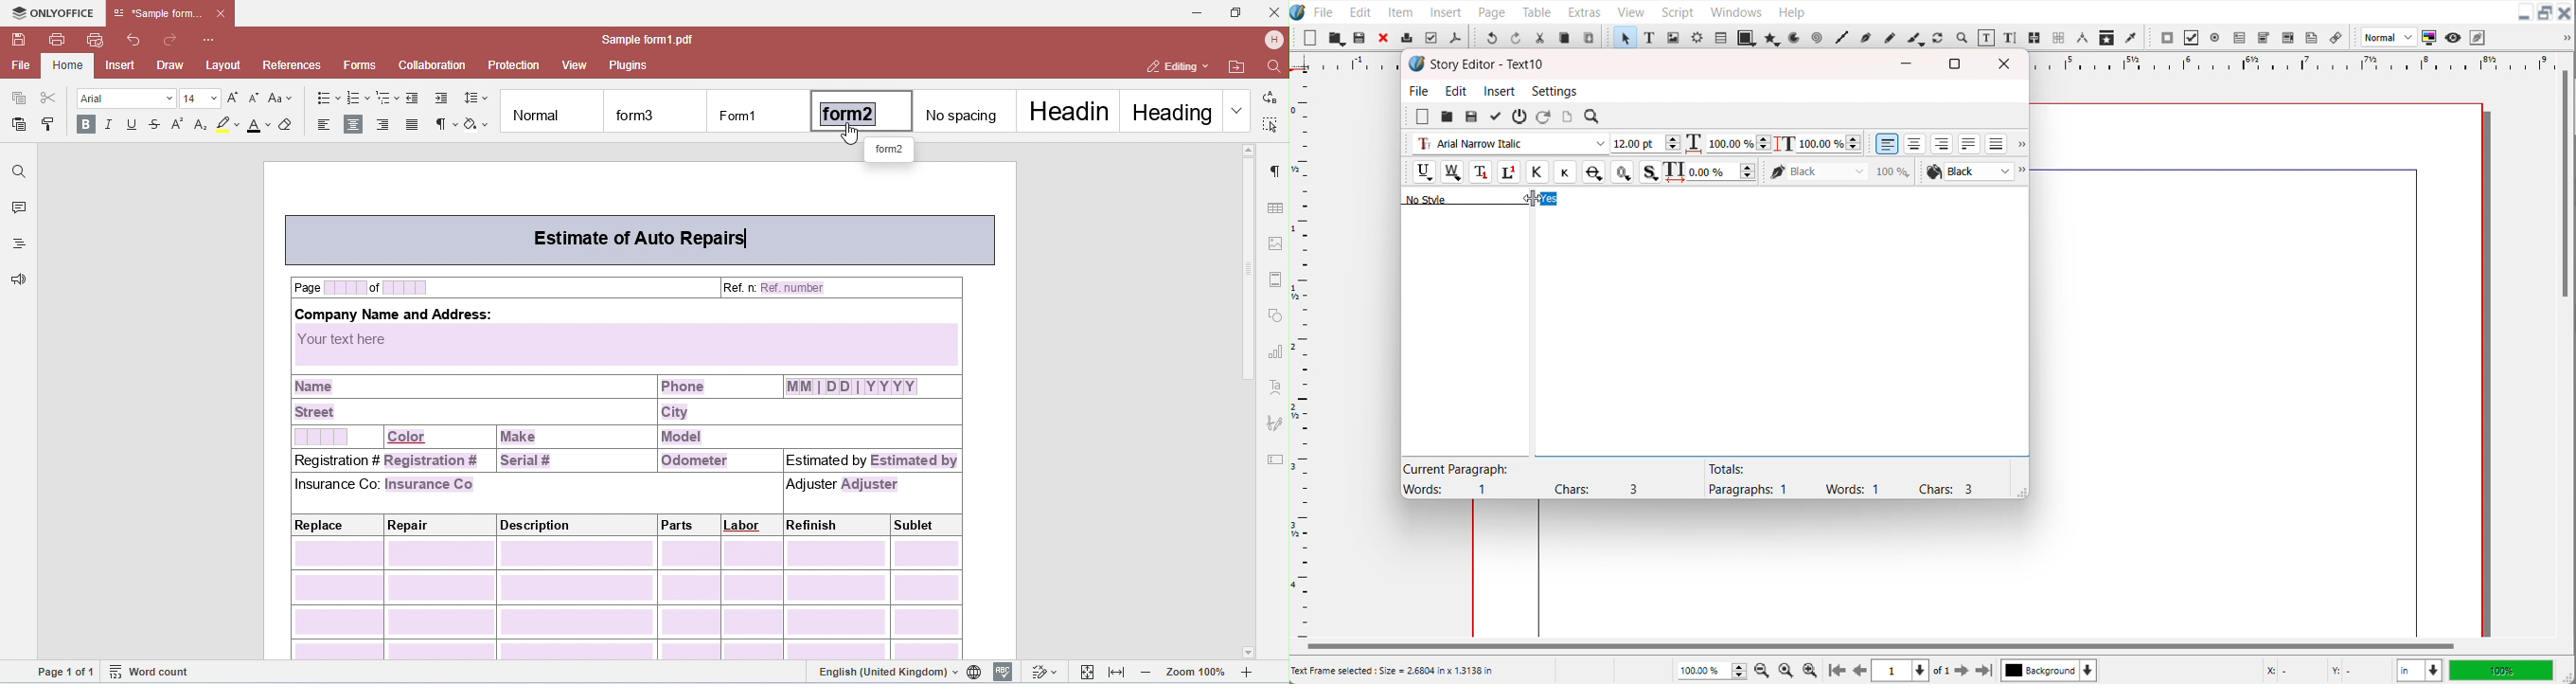 Image resolution: width=2576 pixels, height=700 pixels. I want to click on Render Frame, so click(1697, 37).